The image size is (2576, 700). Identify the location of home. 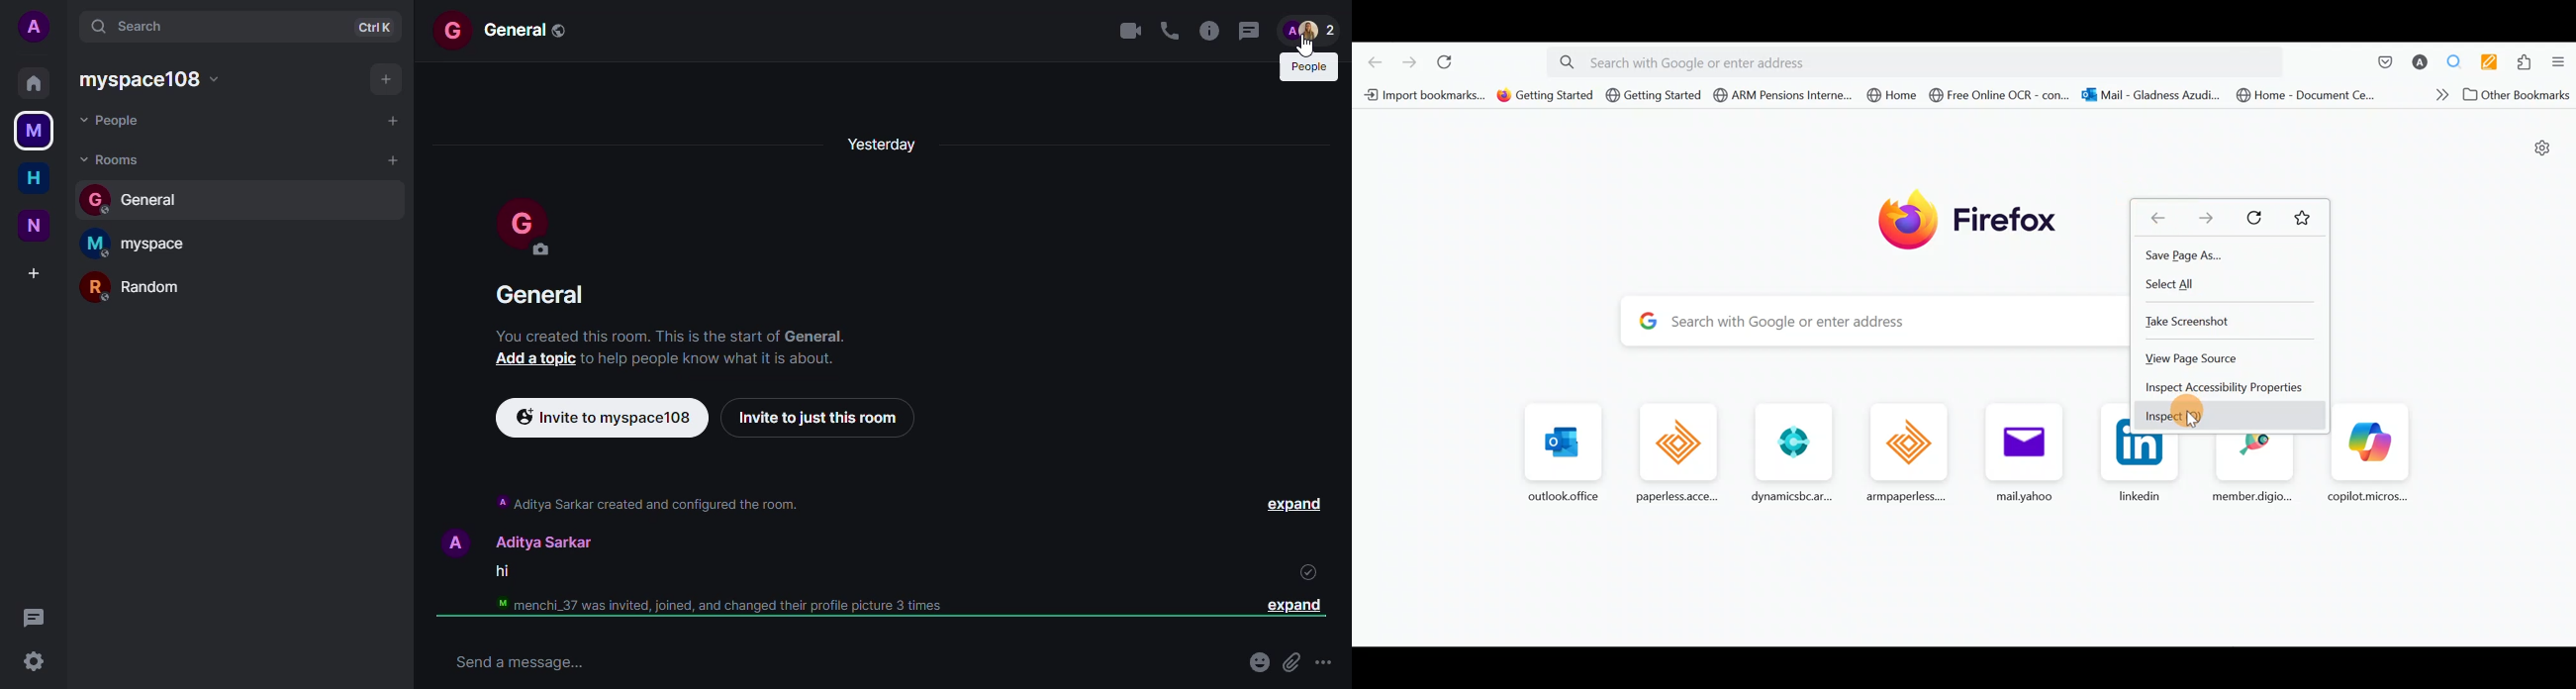
(34, 174).